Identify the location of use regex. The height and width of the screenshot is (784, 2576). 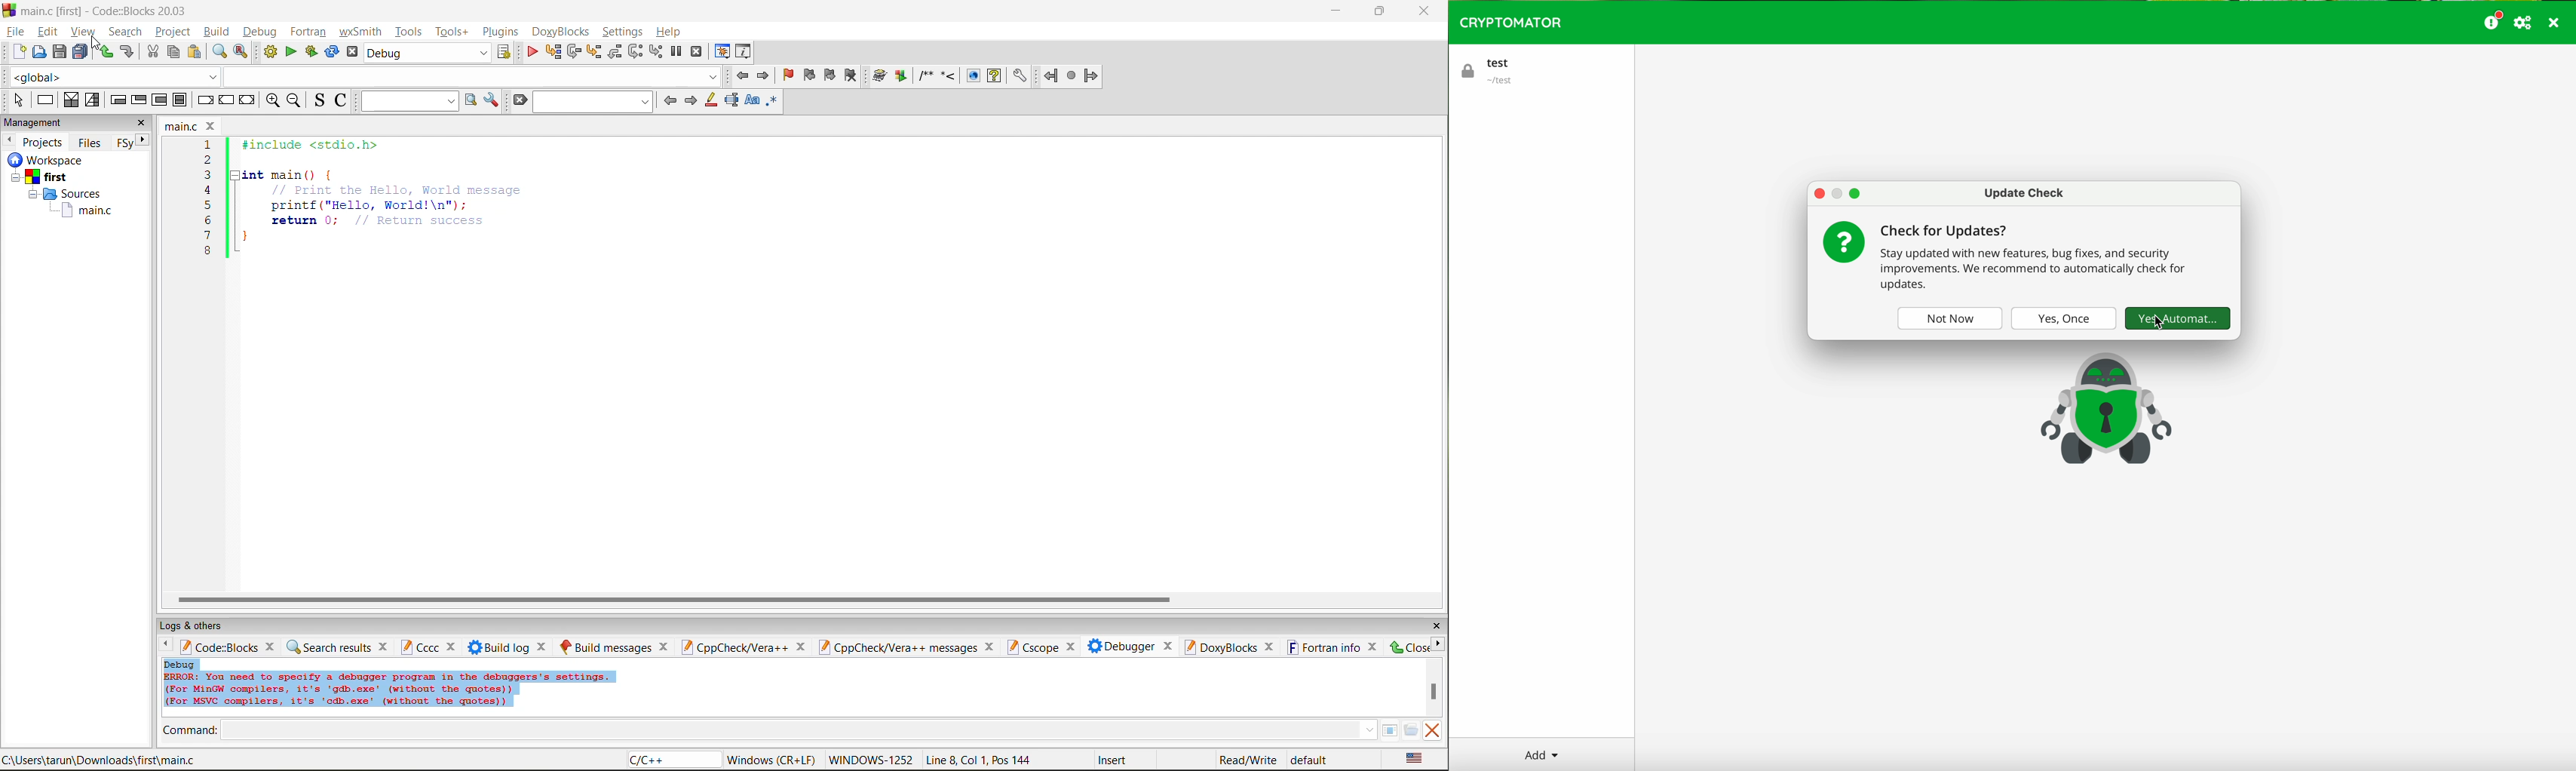
(774, 102).